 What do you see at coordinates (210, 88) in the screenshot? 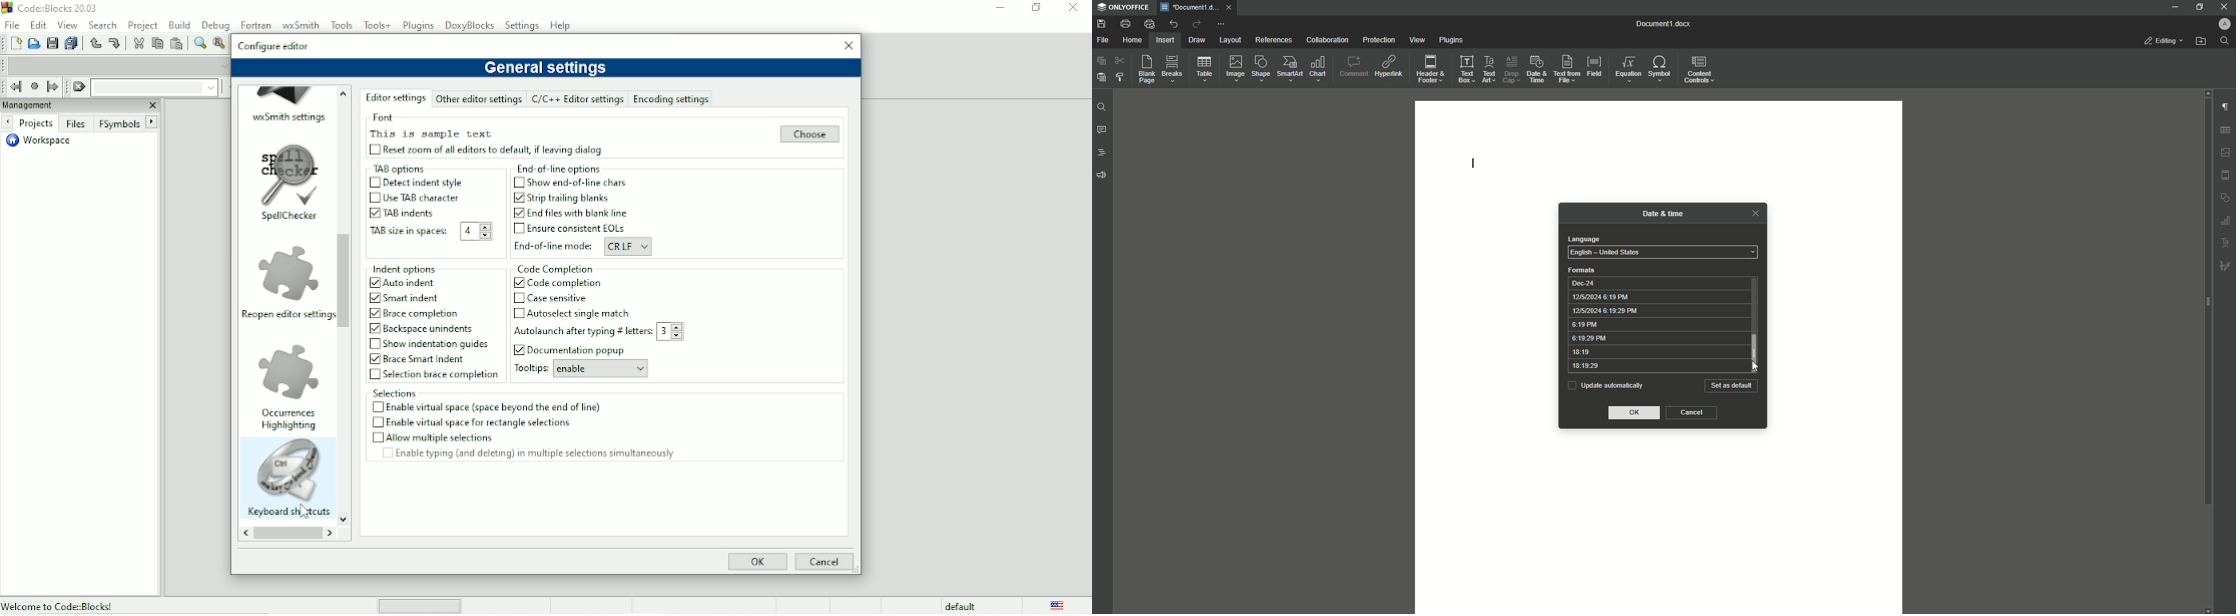
I see `Drop down` at bounding box center [210, 88].